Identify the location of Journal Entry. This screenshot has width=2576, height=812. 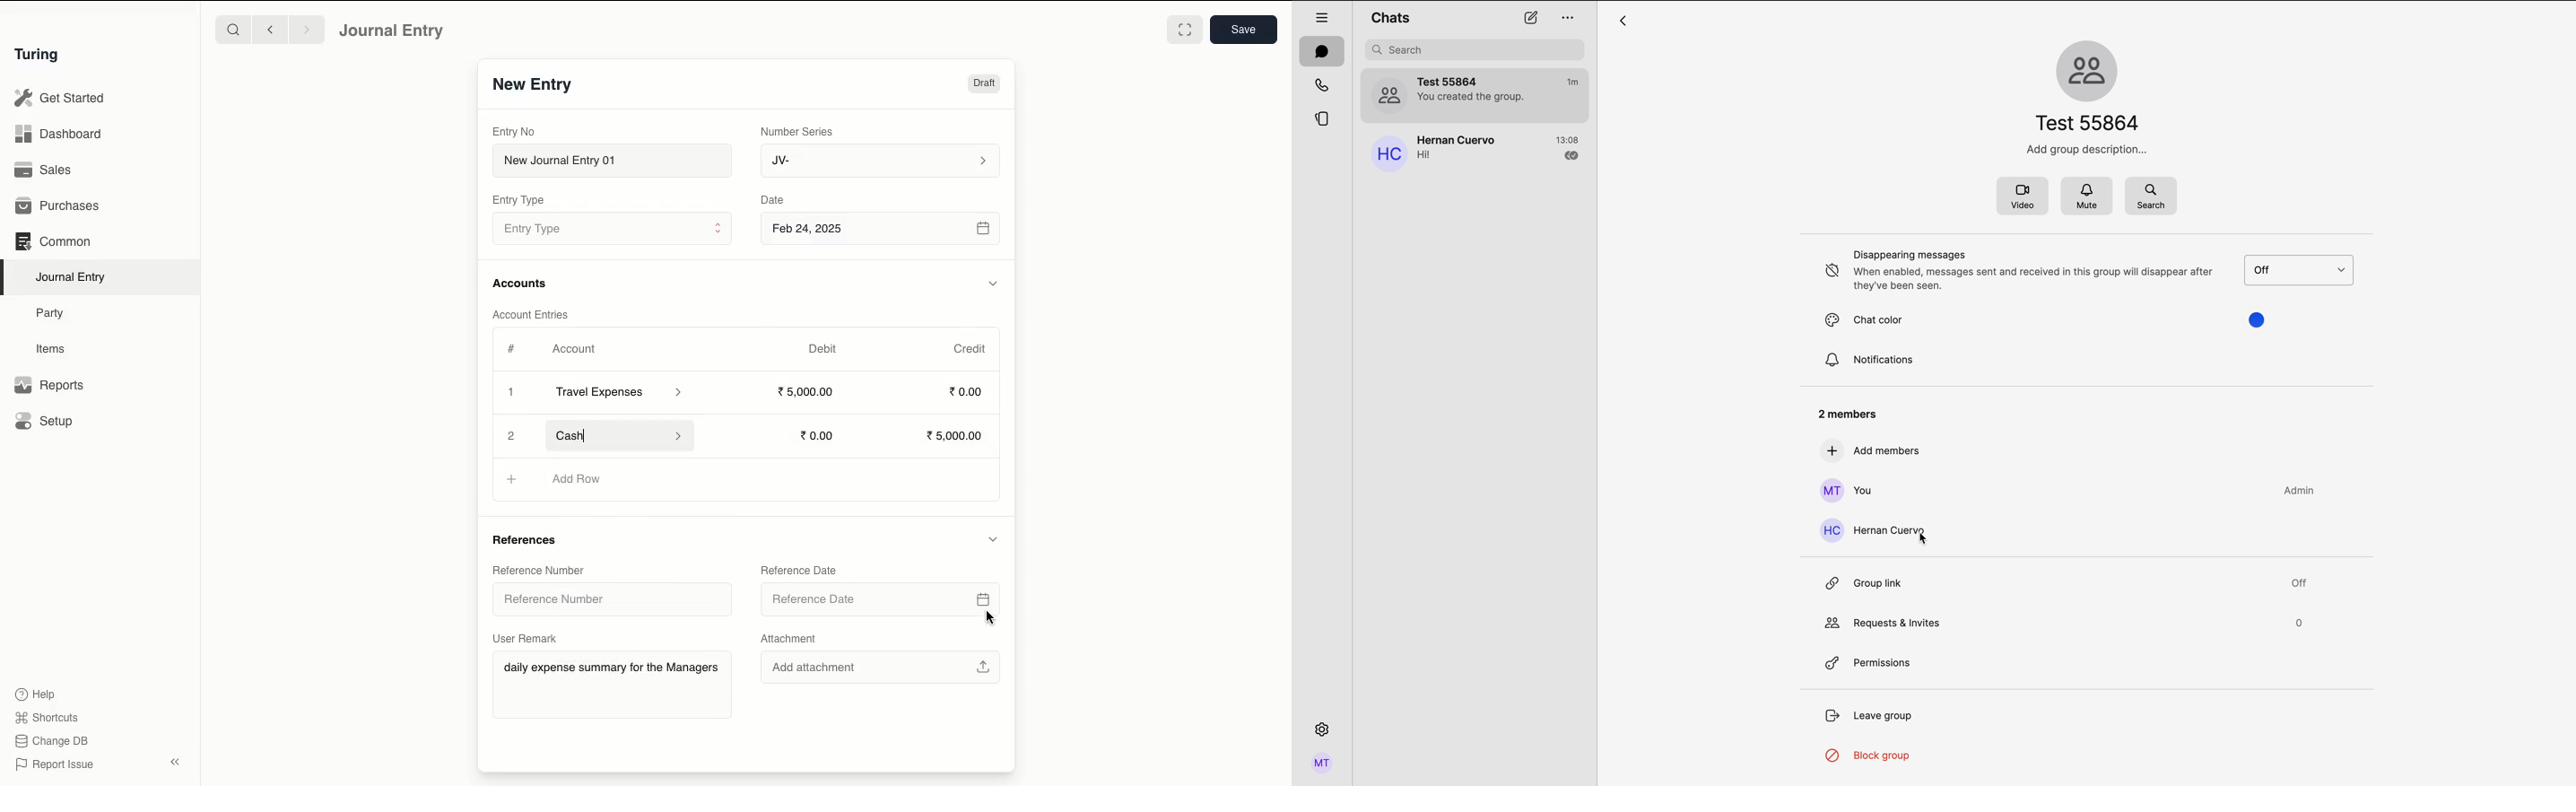
(393, 31).